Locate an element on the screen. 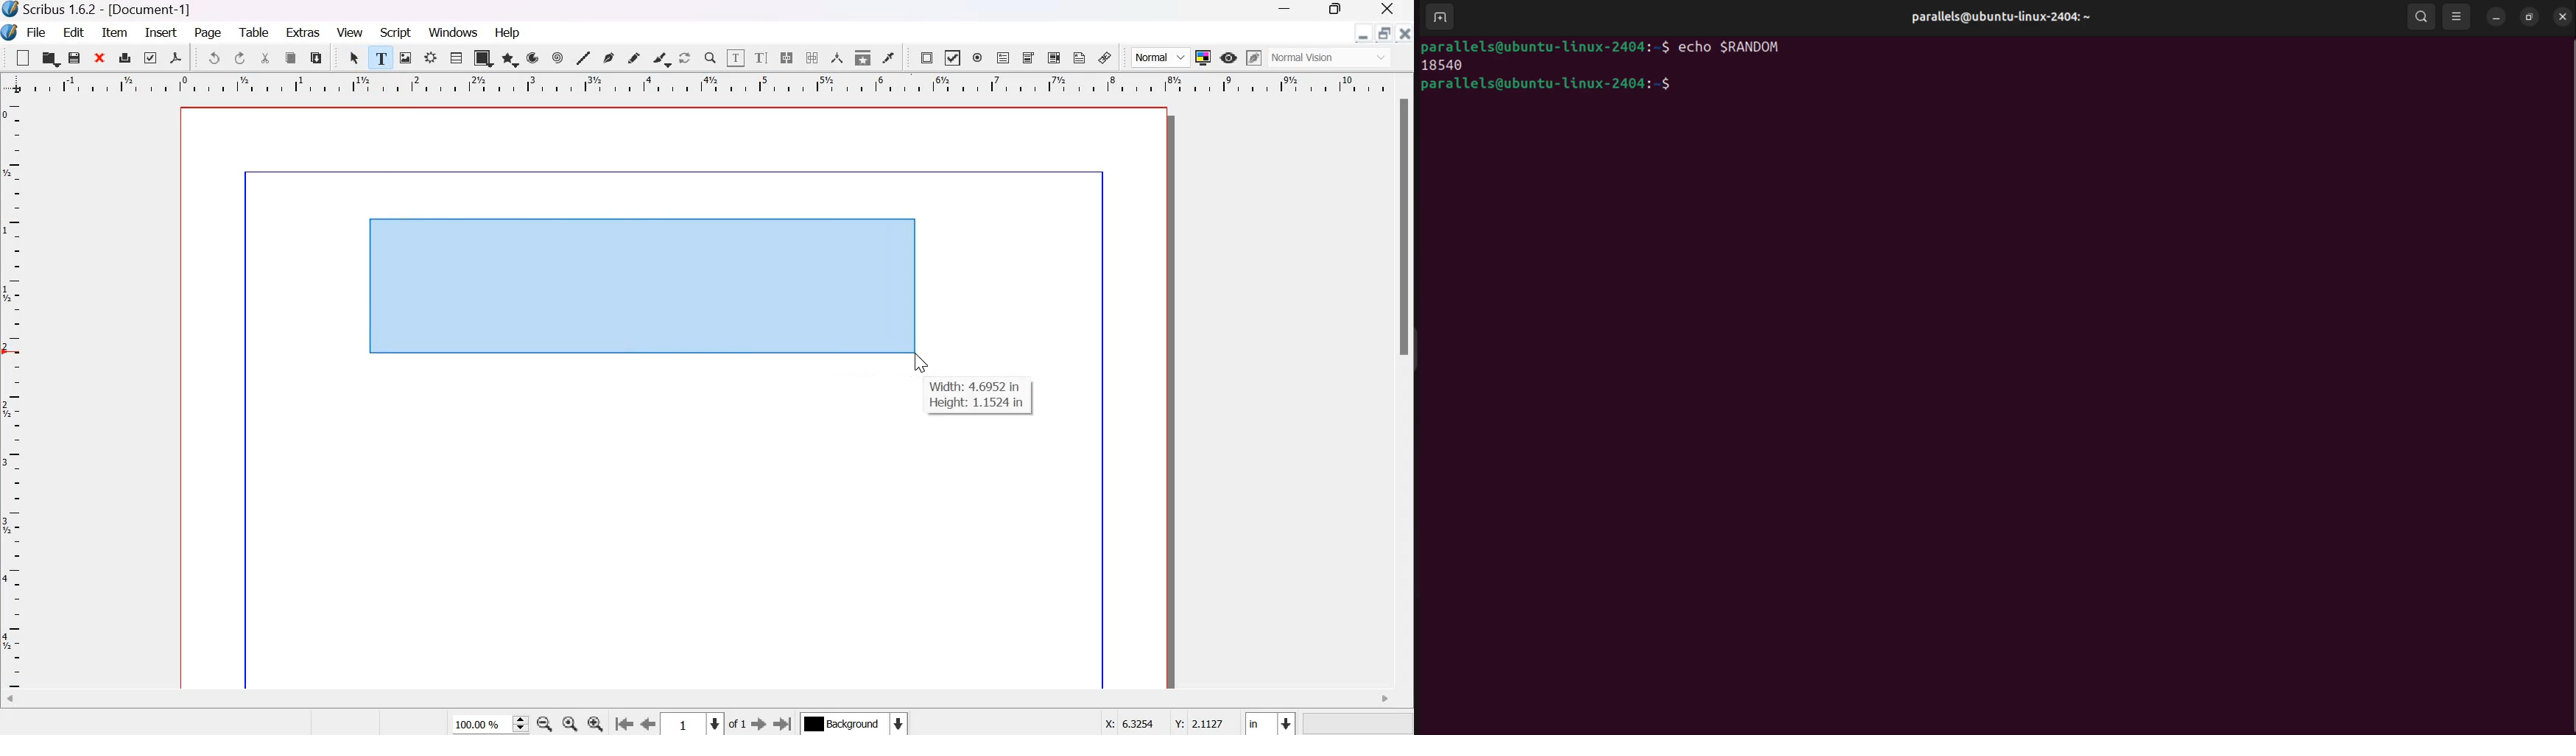 This screenshot has width=2576, height=756. Select the current layer is located at coordinates (853, 723).